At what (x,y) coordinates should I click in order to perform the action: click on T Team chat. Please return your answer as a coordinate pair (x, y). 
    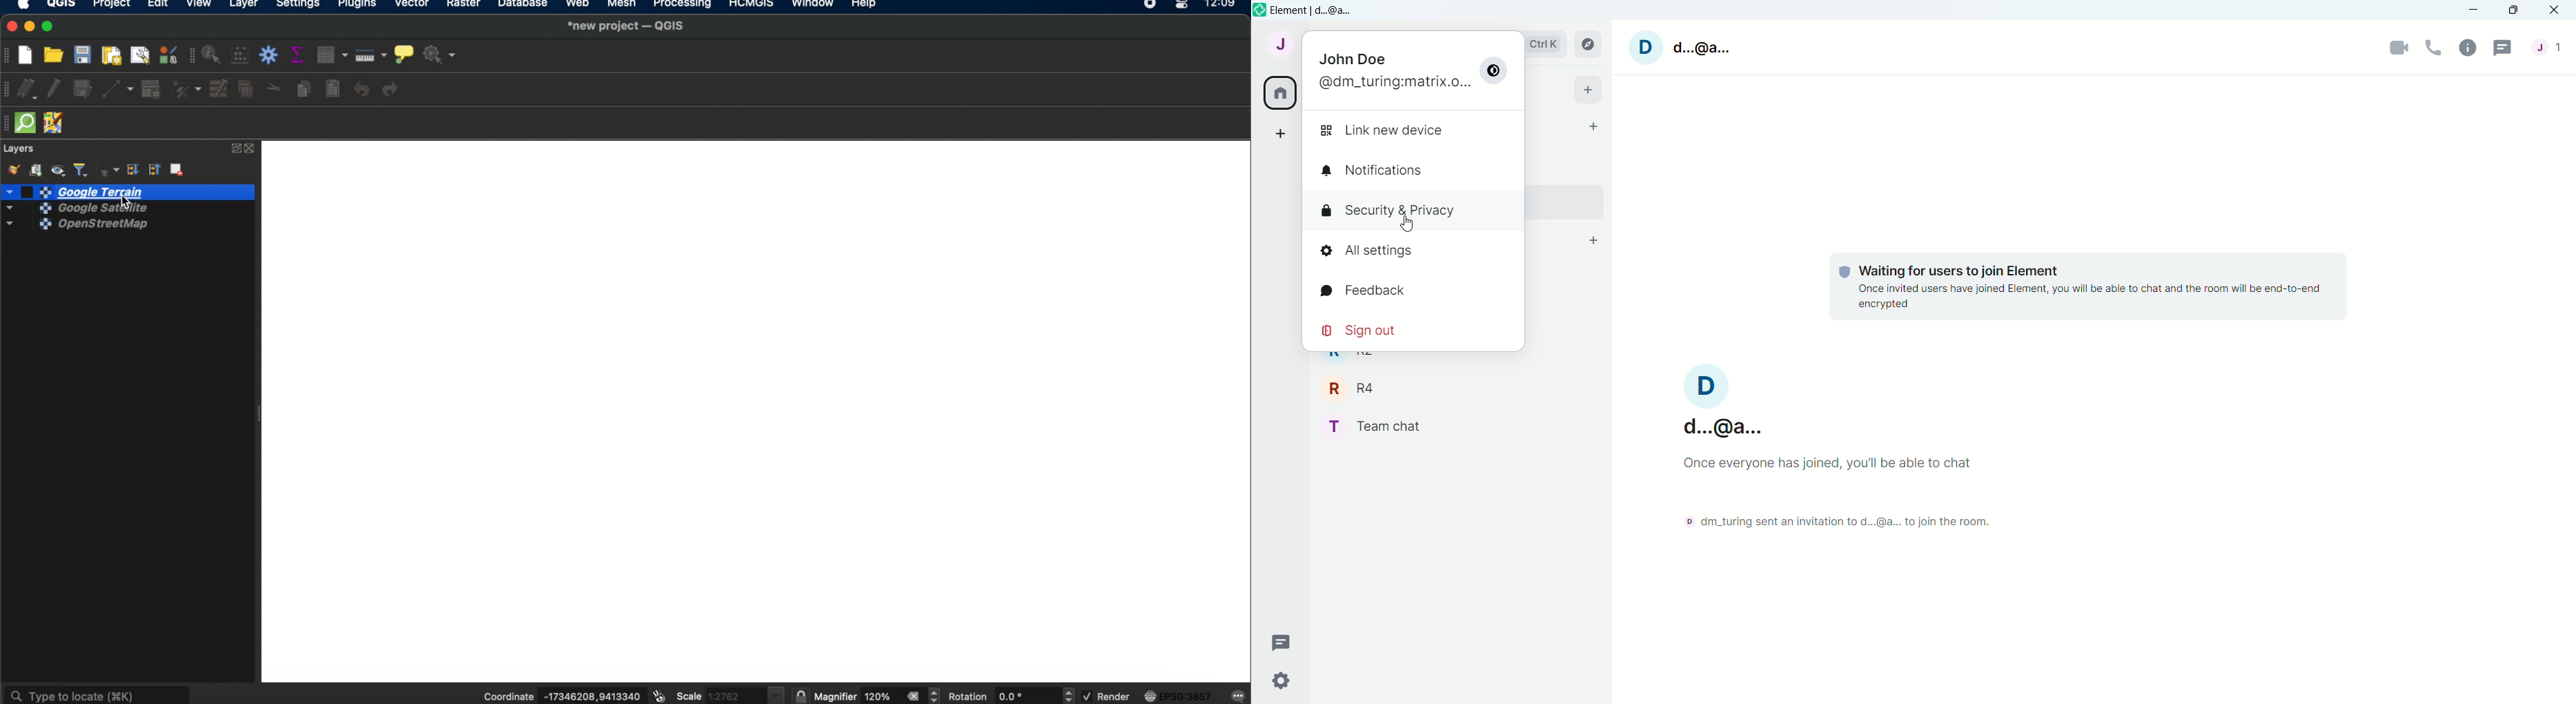
    Looking at the image, I should click on (1377, 427).